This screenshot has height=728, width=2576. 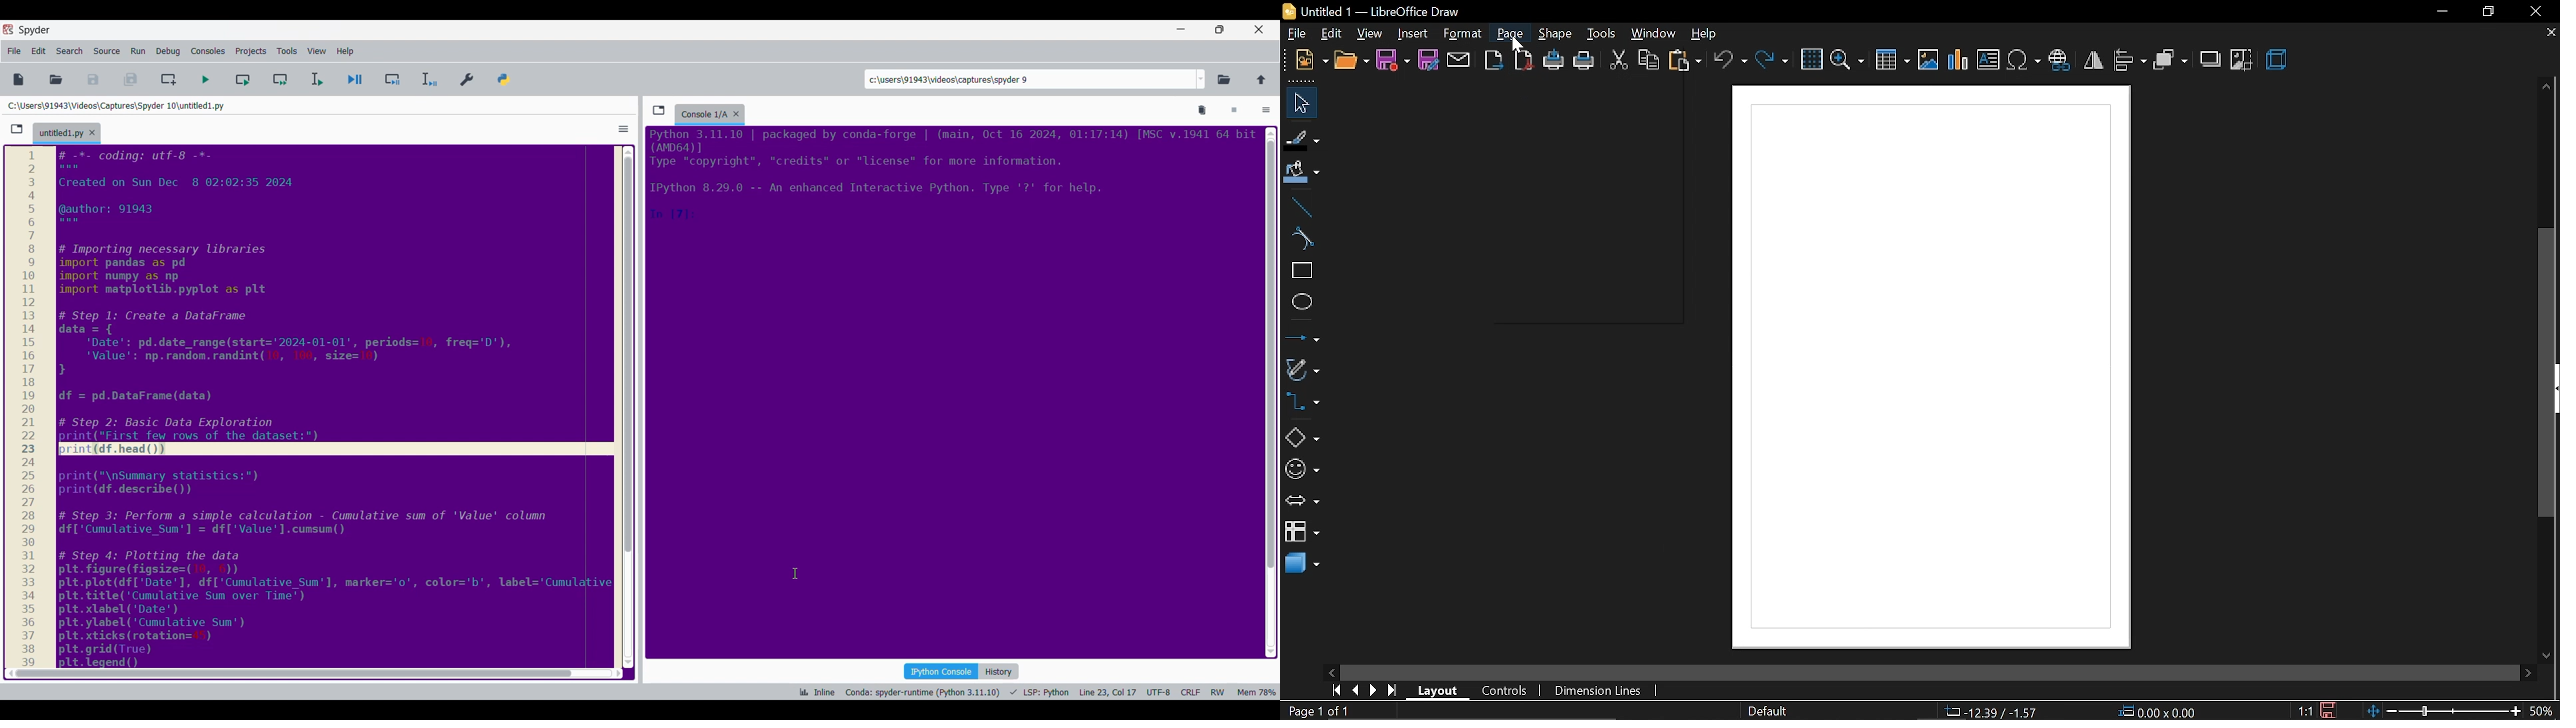 What do you see at coordinates (1810, 60) in the screenshot?
I see `grid` at bounding box center [1810, 60].